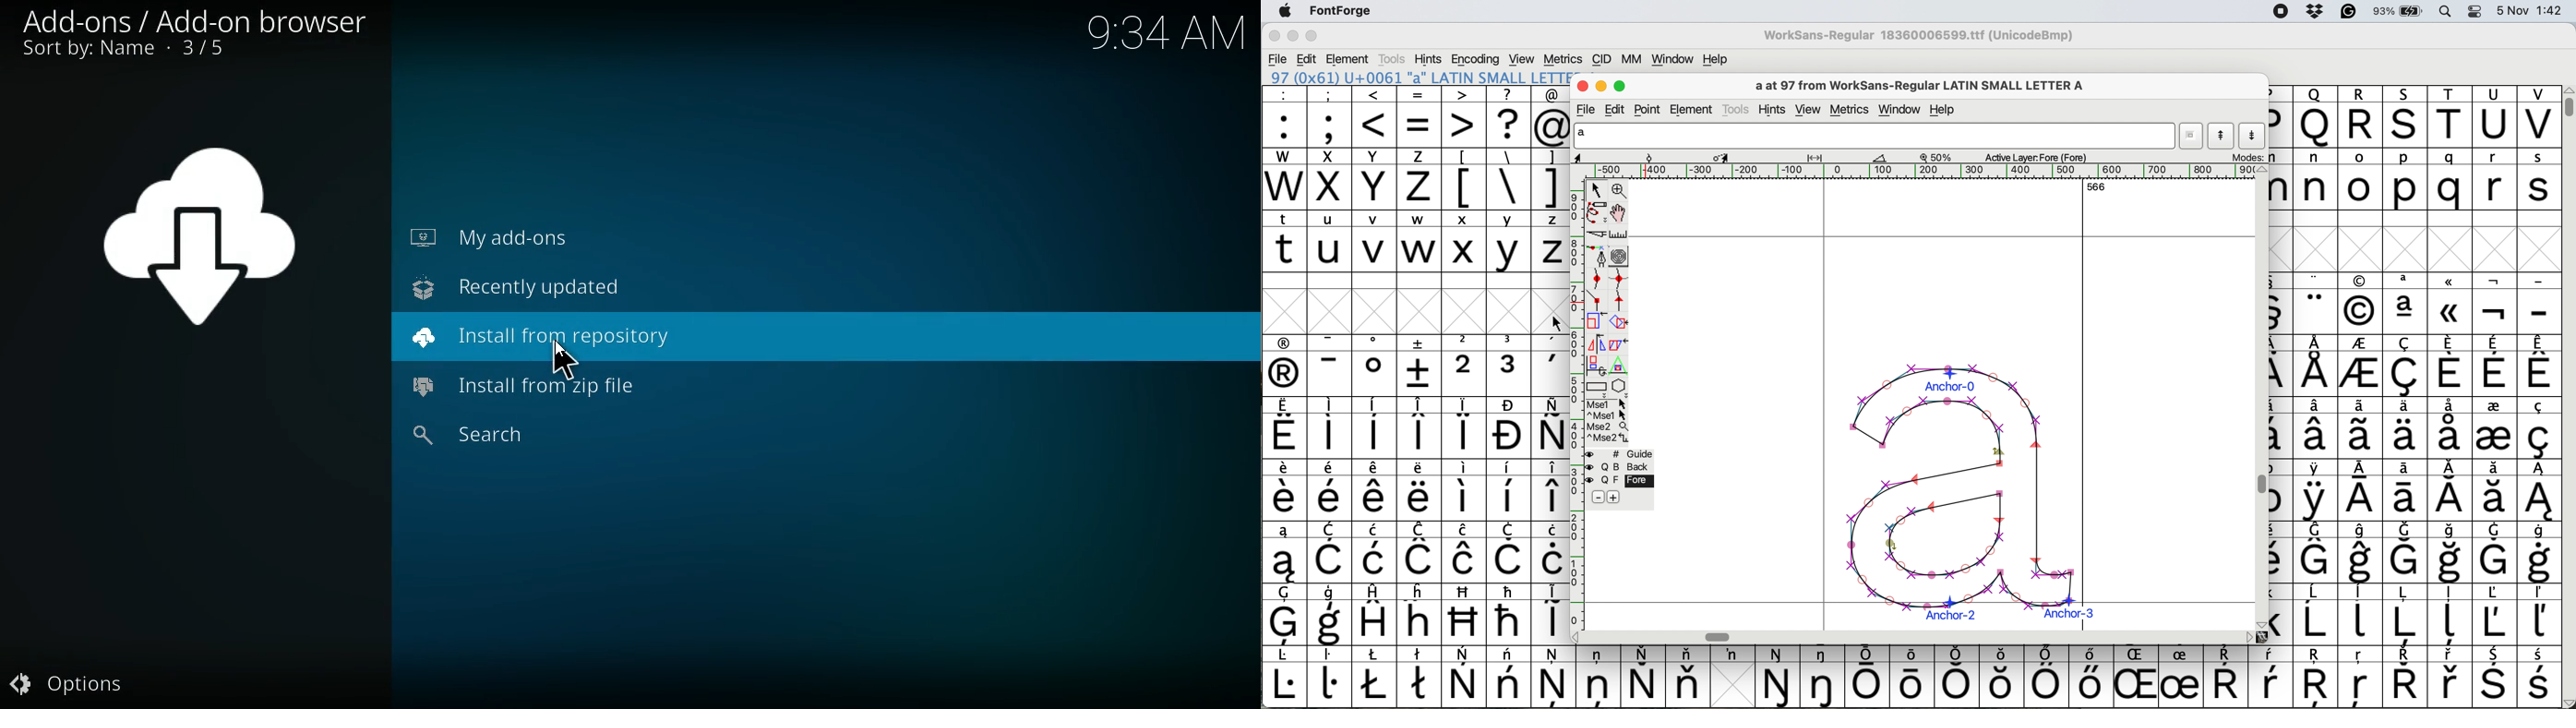 This screenshot has width=2576, height=728. What do you see at coordinates (1285, 429) in the screenshot?
I see `symbol` at bounding box center [1285, 429].